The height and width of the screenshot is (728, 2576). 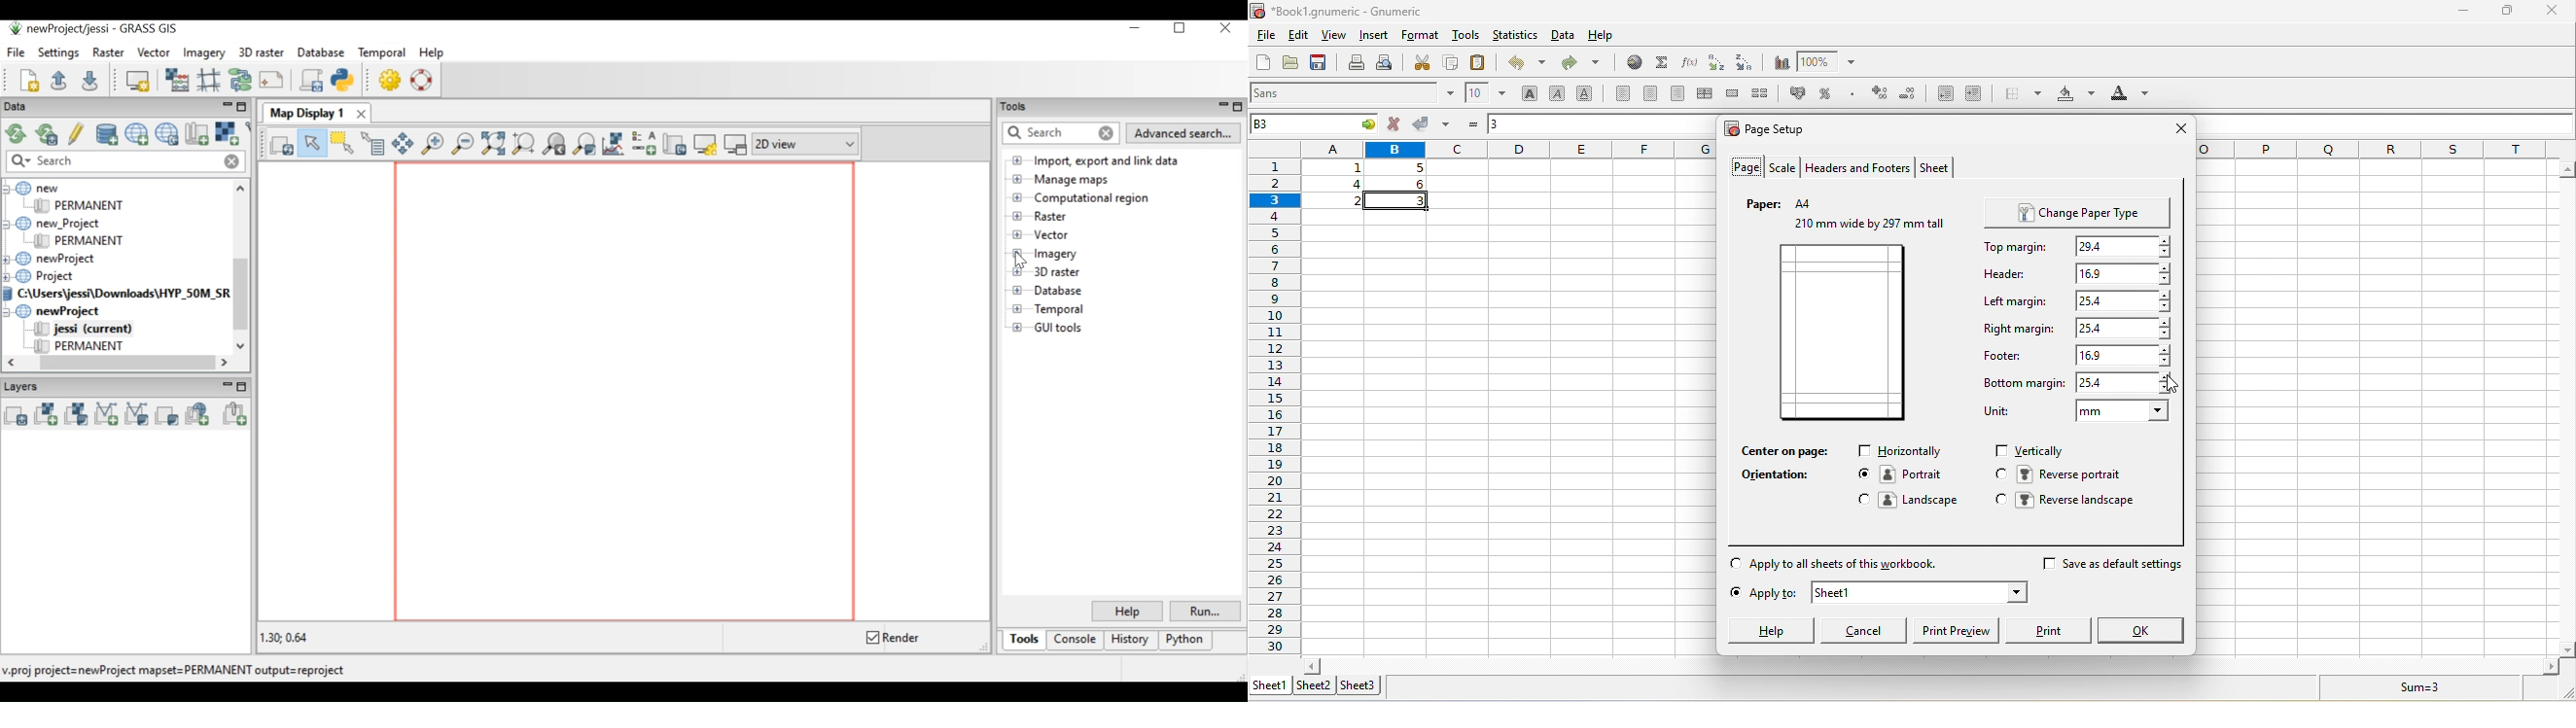 I want to click on 25.4, so click(x=2127, y=300).